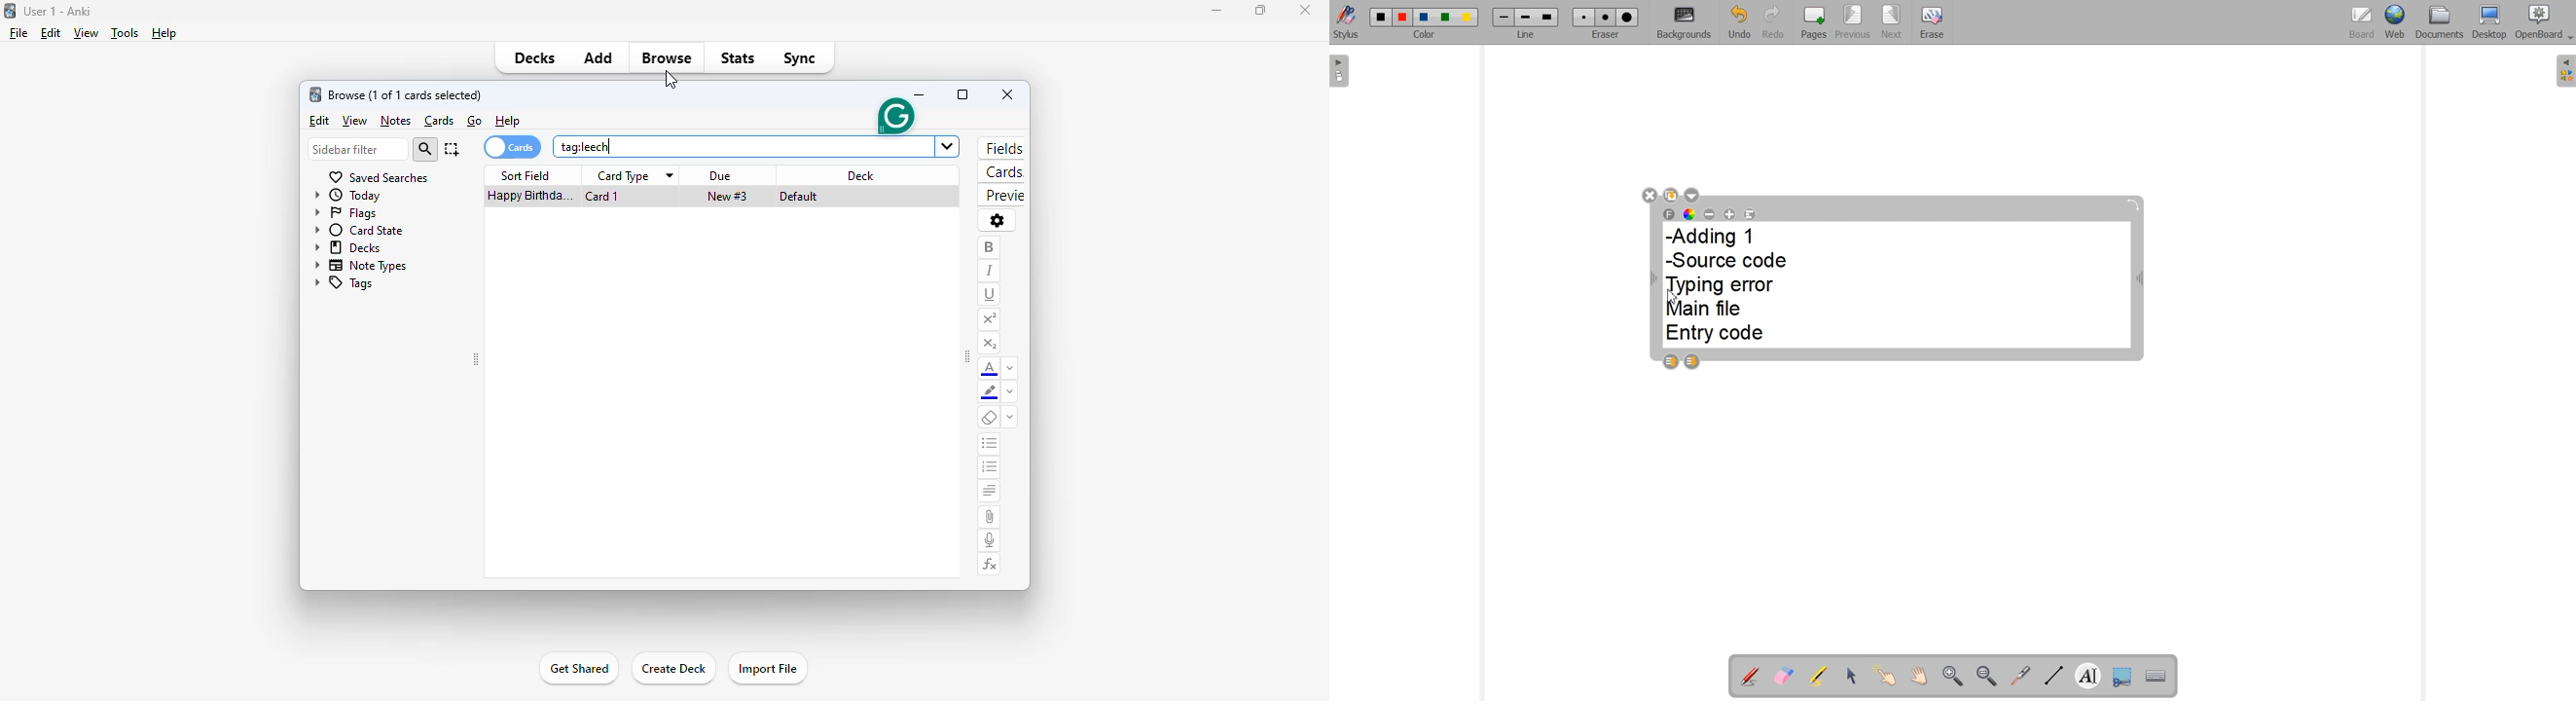  What do you see at coordinates (348, 196) in the screenshot?
I see `today` at bounding box center [348, 196].